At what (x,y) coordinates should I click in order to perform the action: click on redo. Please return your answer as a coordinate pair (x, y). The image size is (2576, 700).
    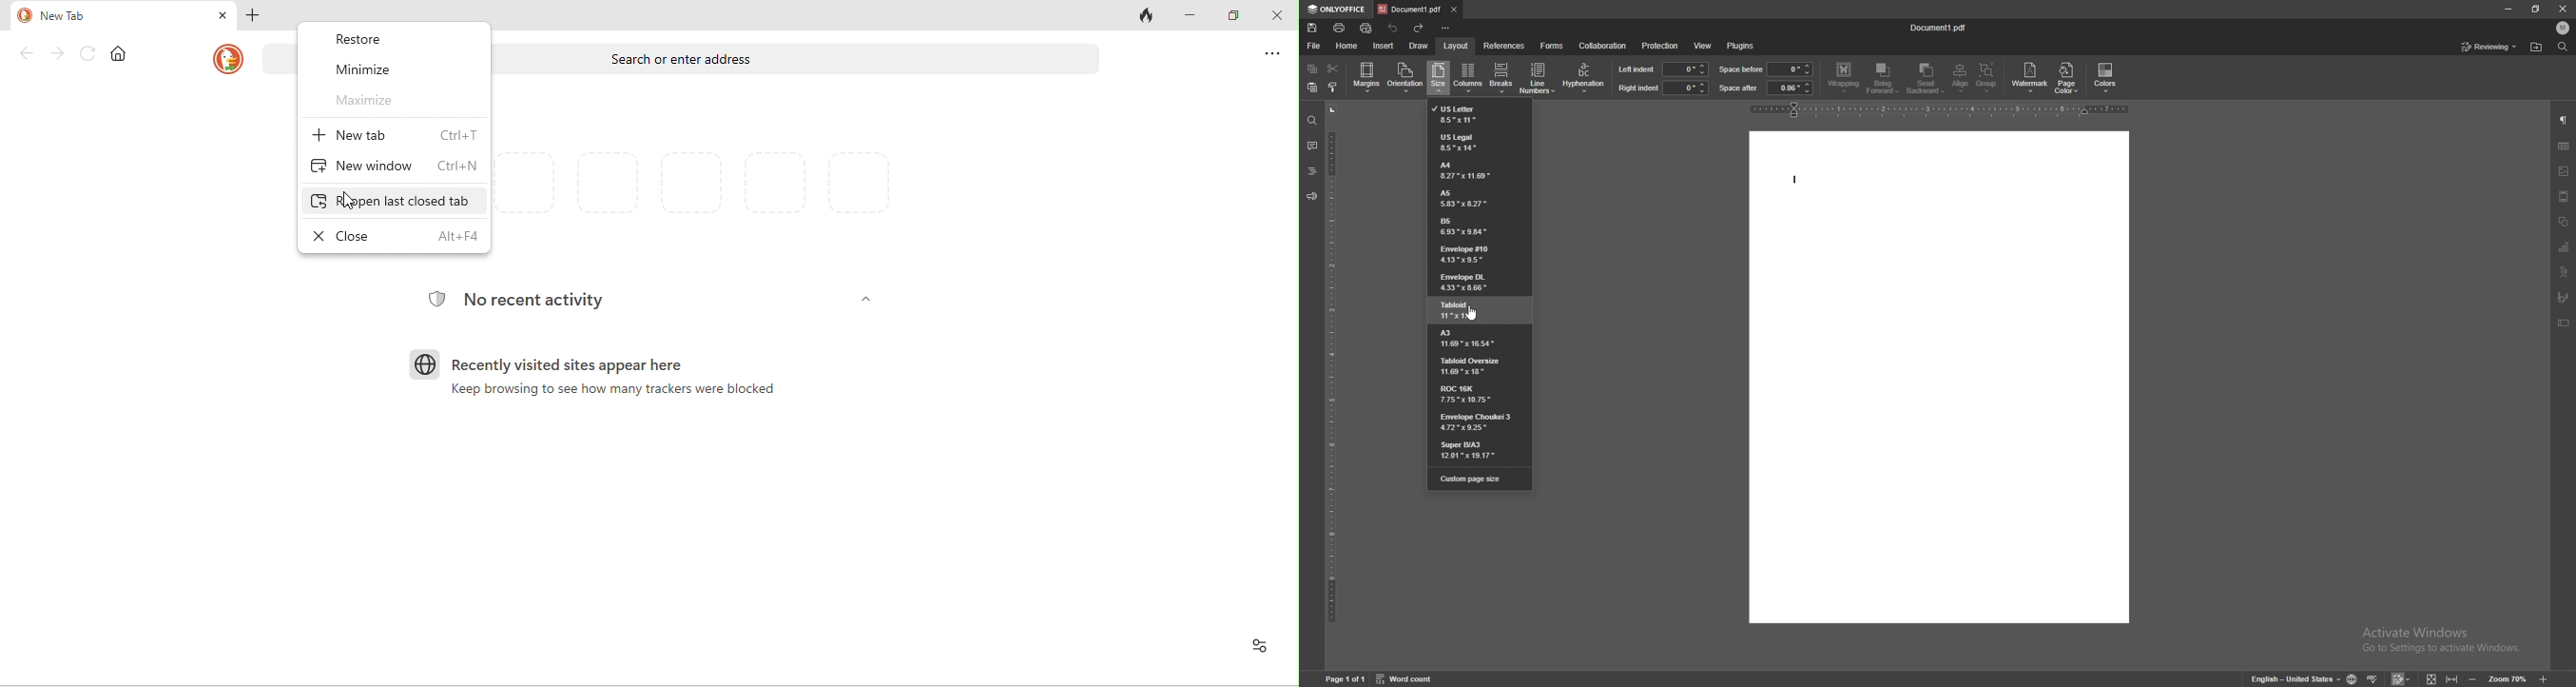
    Looking at the image, I should click on (1419, 29).